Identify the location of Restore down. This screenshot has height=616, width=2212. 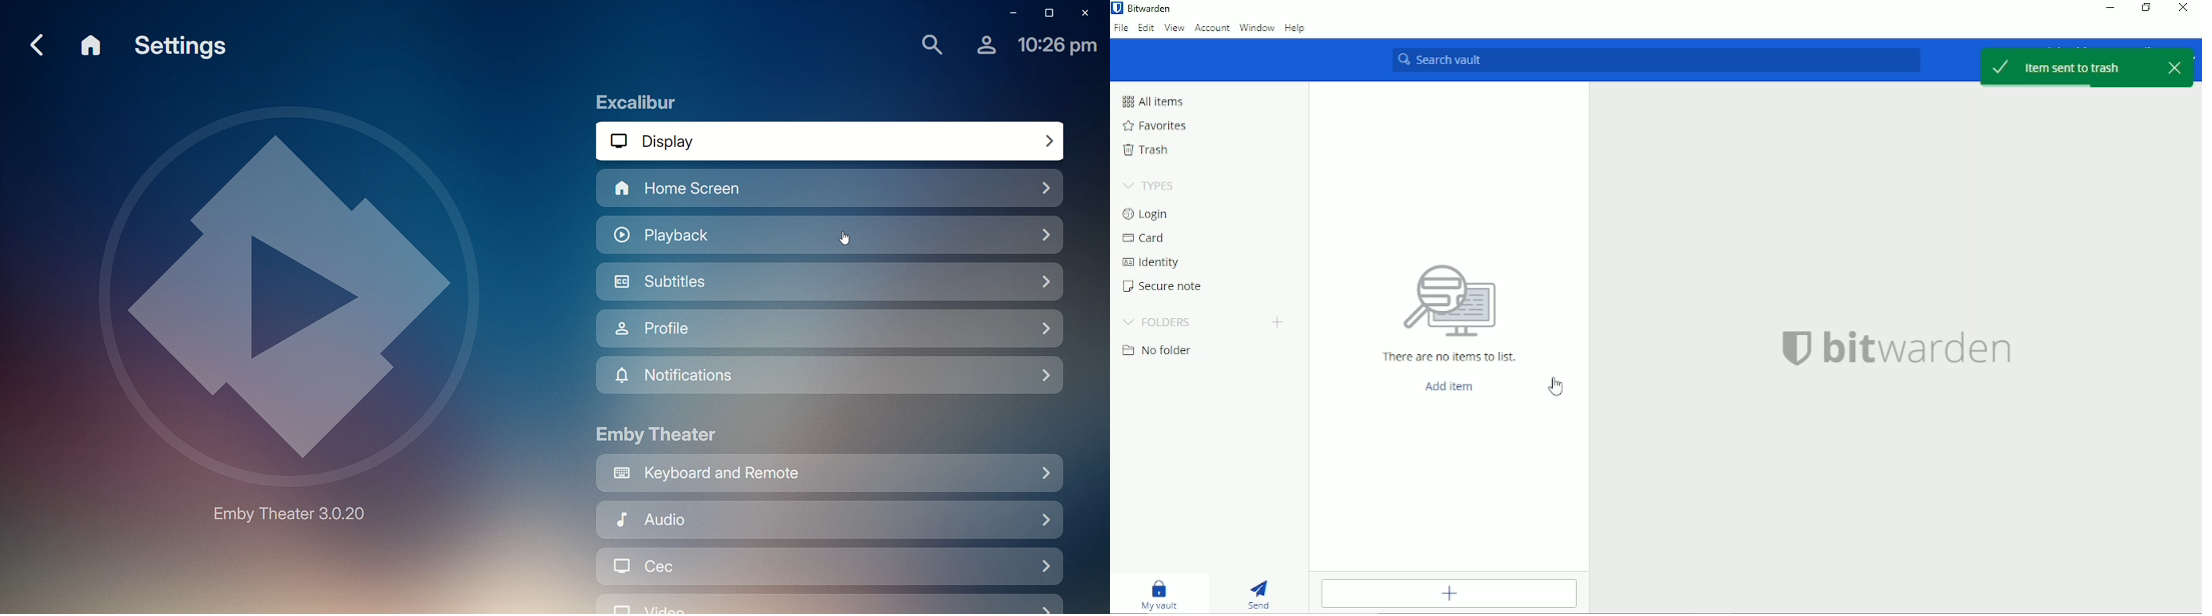
(2147, 11).